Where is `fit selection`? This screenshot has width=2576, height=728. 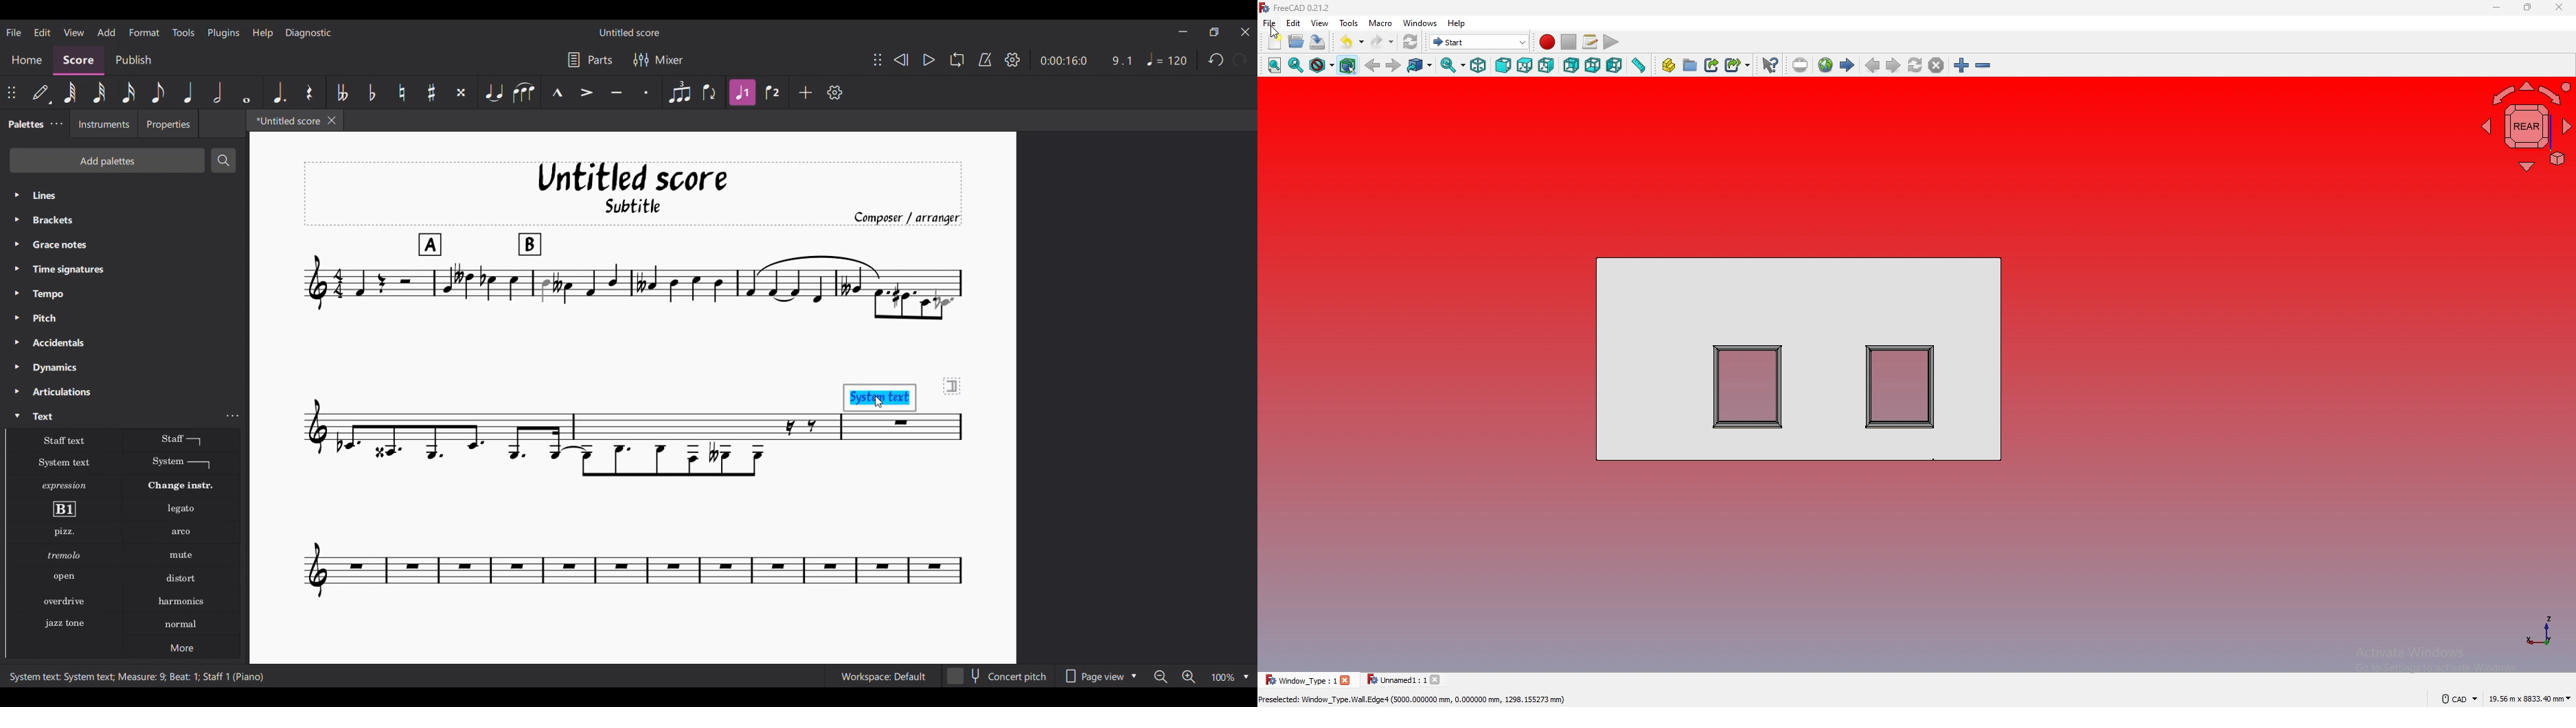
fit selection is located at coordinates (1297, 65).